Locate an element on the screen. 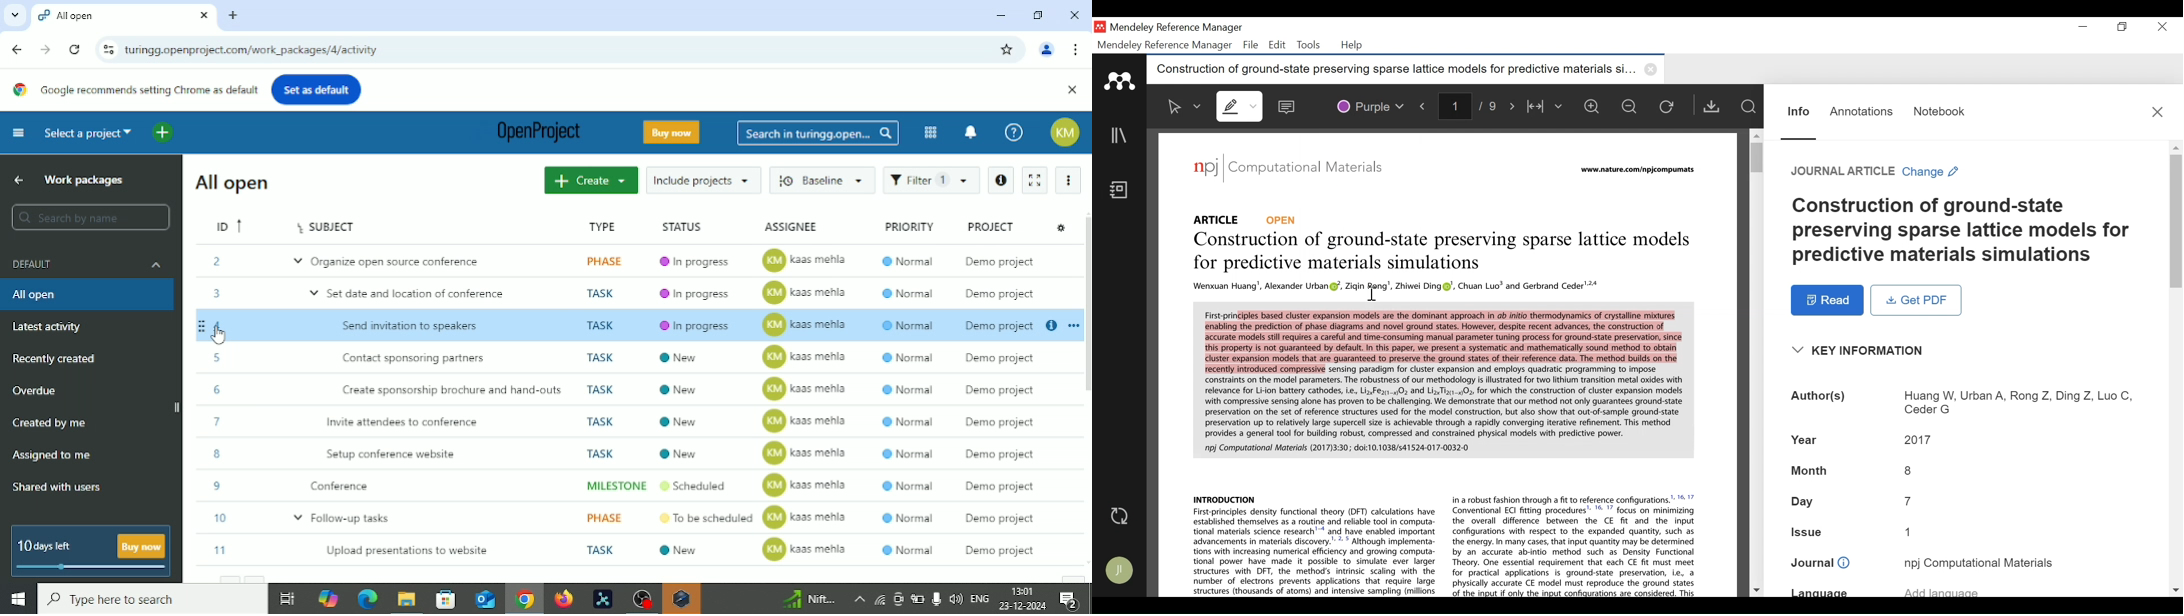 This screenshot has height=616, width=2184. Minimize is located at coordinates (999, 15).